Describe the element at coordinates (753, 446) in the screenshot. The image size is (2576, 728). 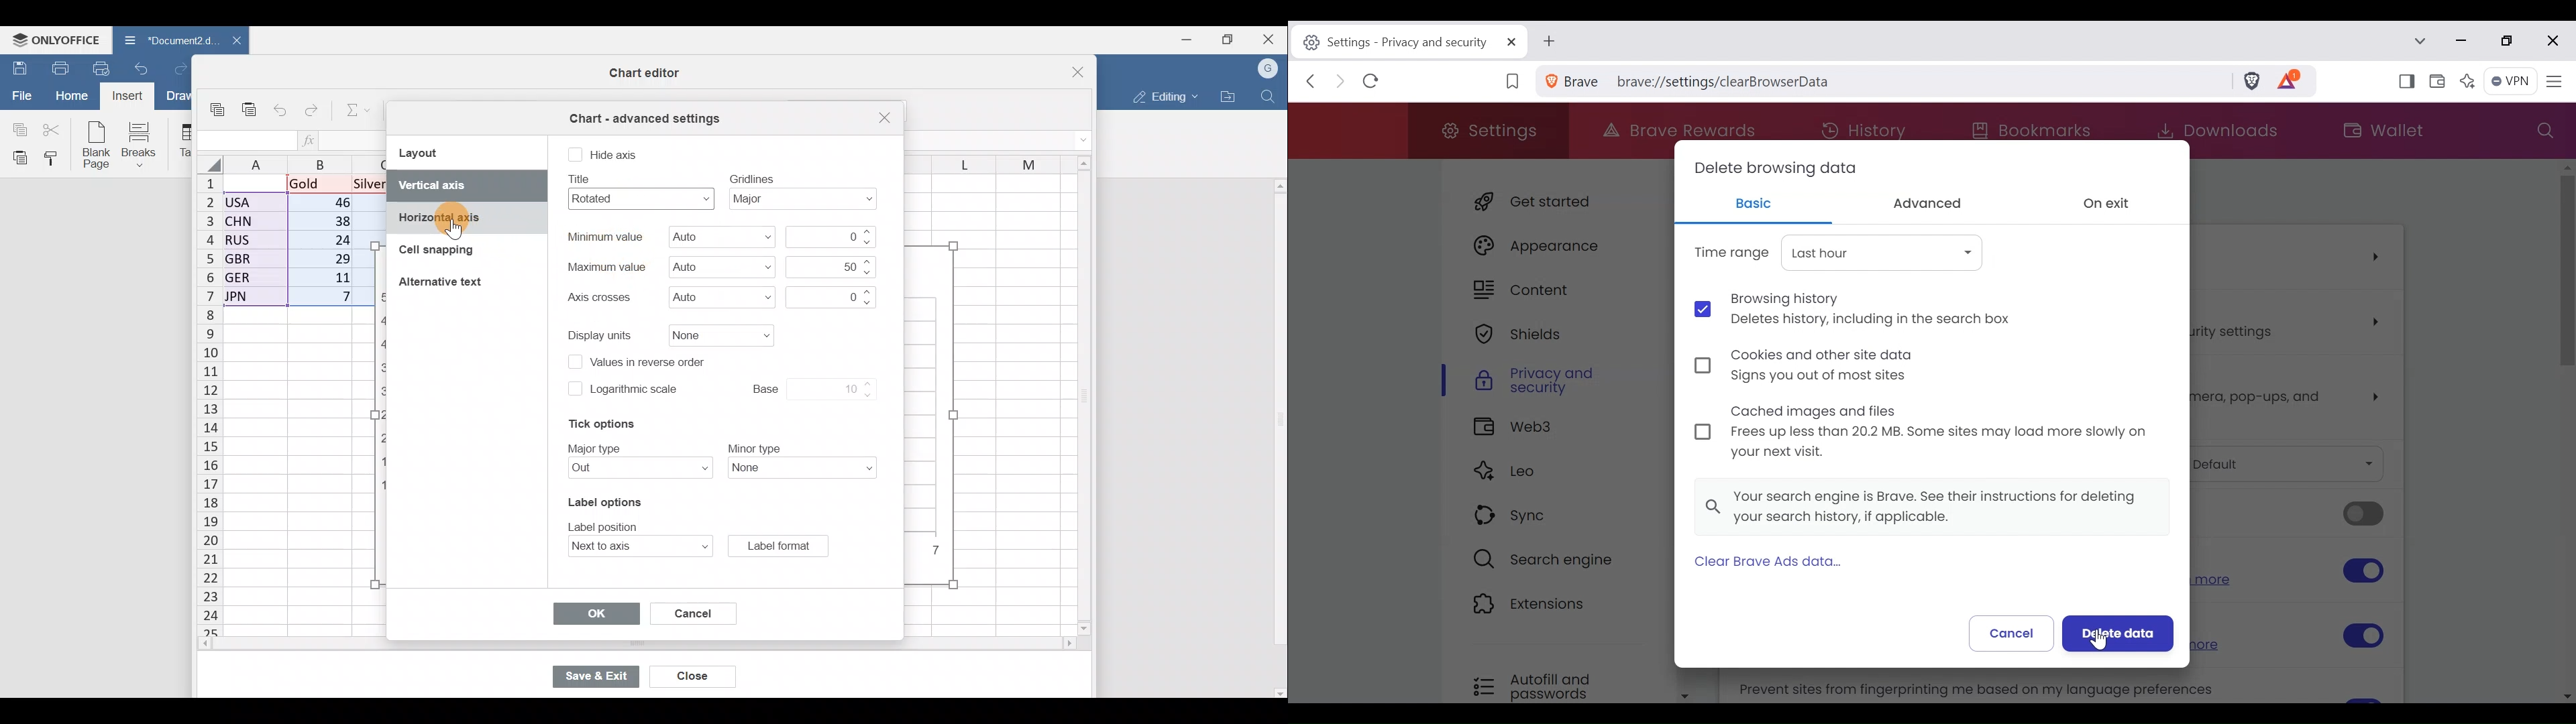
I see `text` at that location.